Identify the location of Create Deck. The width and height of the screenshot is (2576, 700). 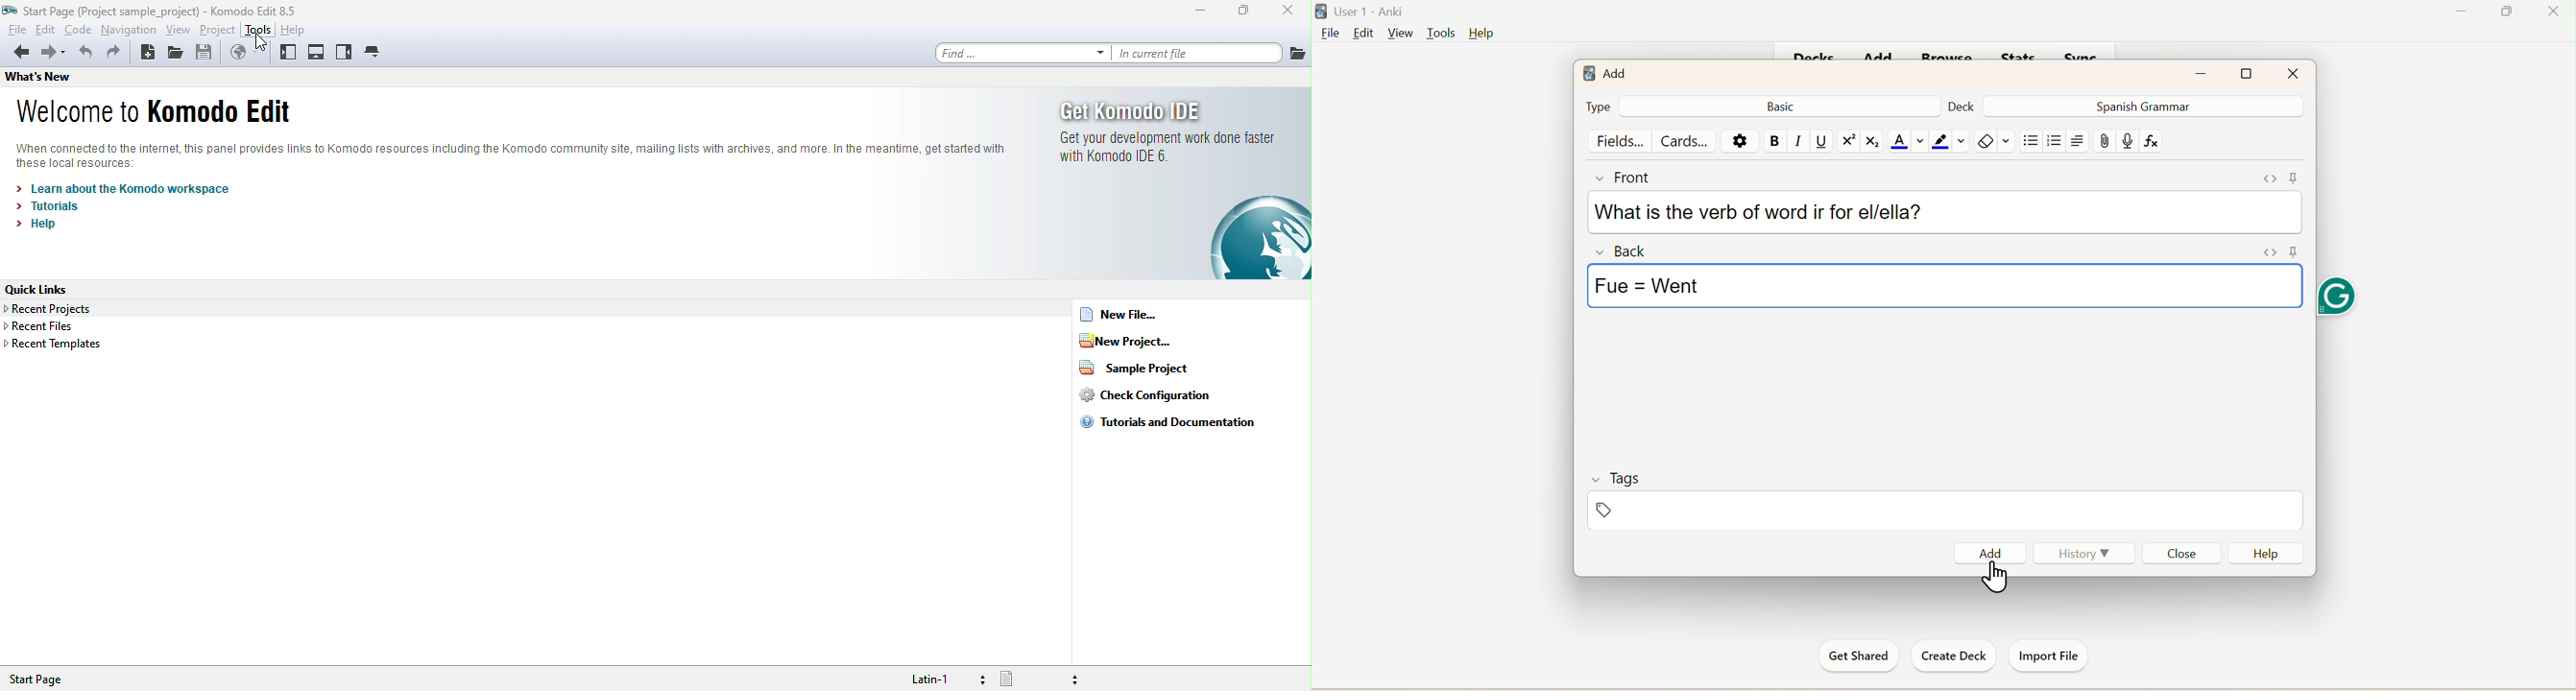
(1950, 656).